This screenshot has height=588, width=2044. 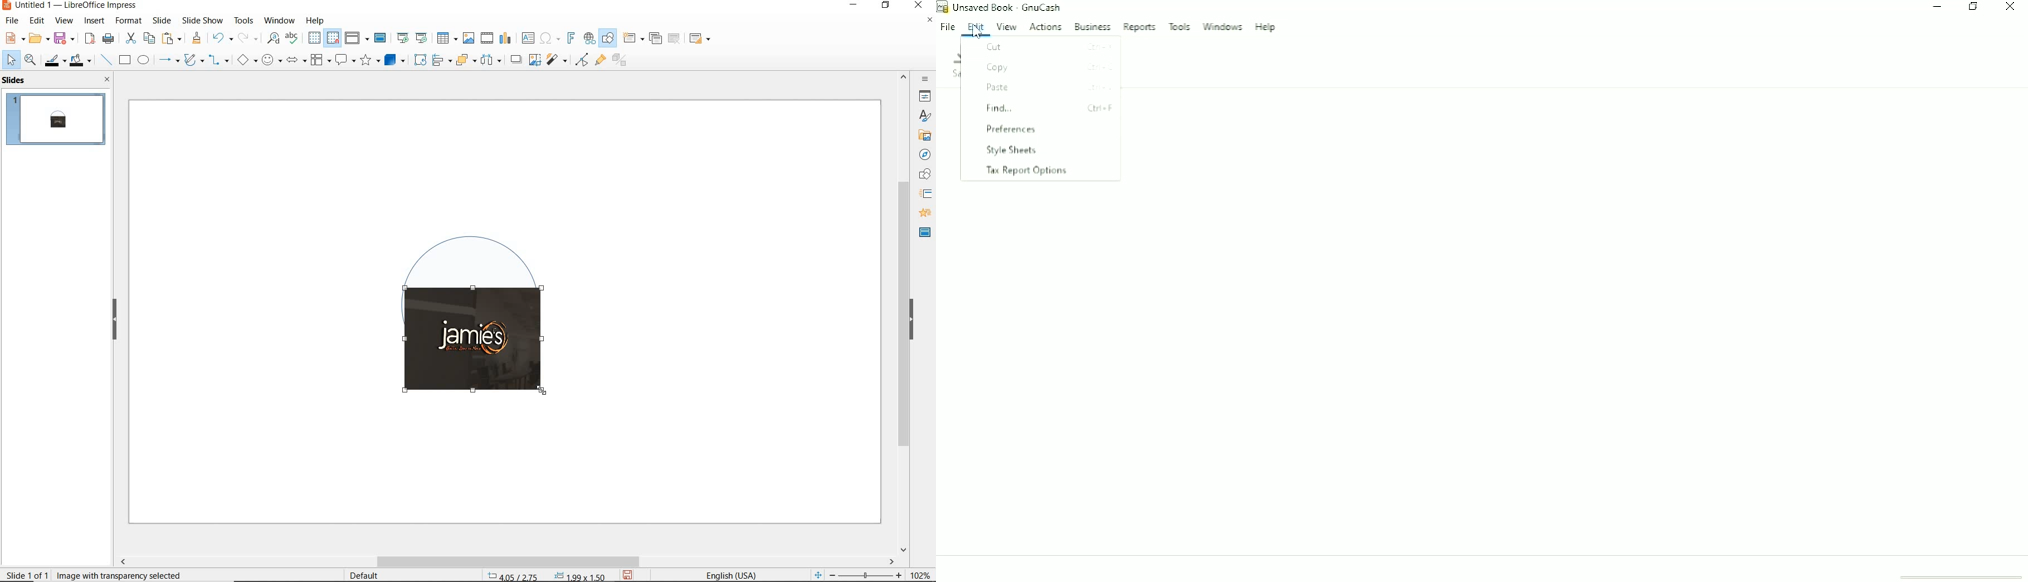 I want to click on slide show, so click(x=202, y=20).